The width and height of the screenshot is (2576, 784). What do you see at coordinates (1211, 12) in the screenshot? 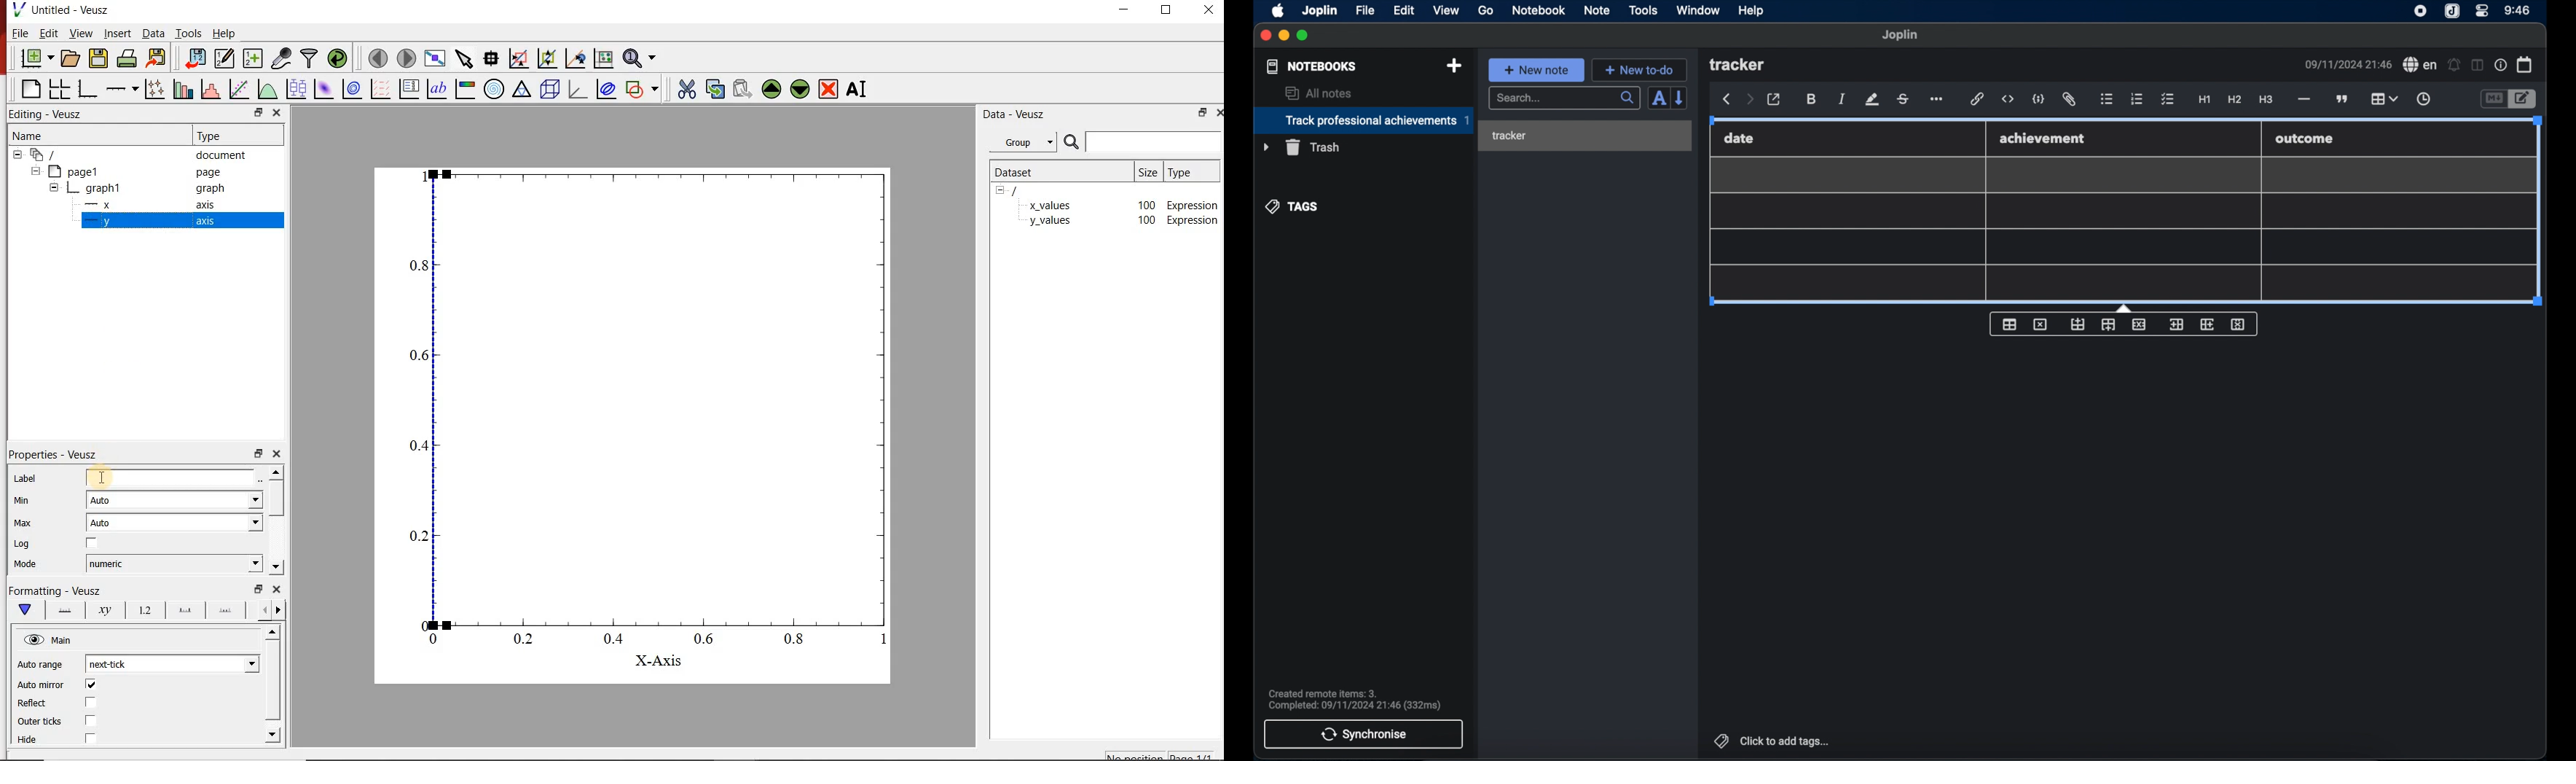
I see `close` at bounding box center [1211, 12].